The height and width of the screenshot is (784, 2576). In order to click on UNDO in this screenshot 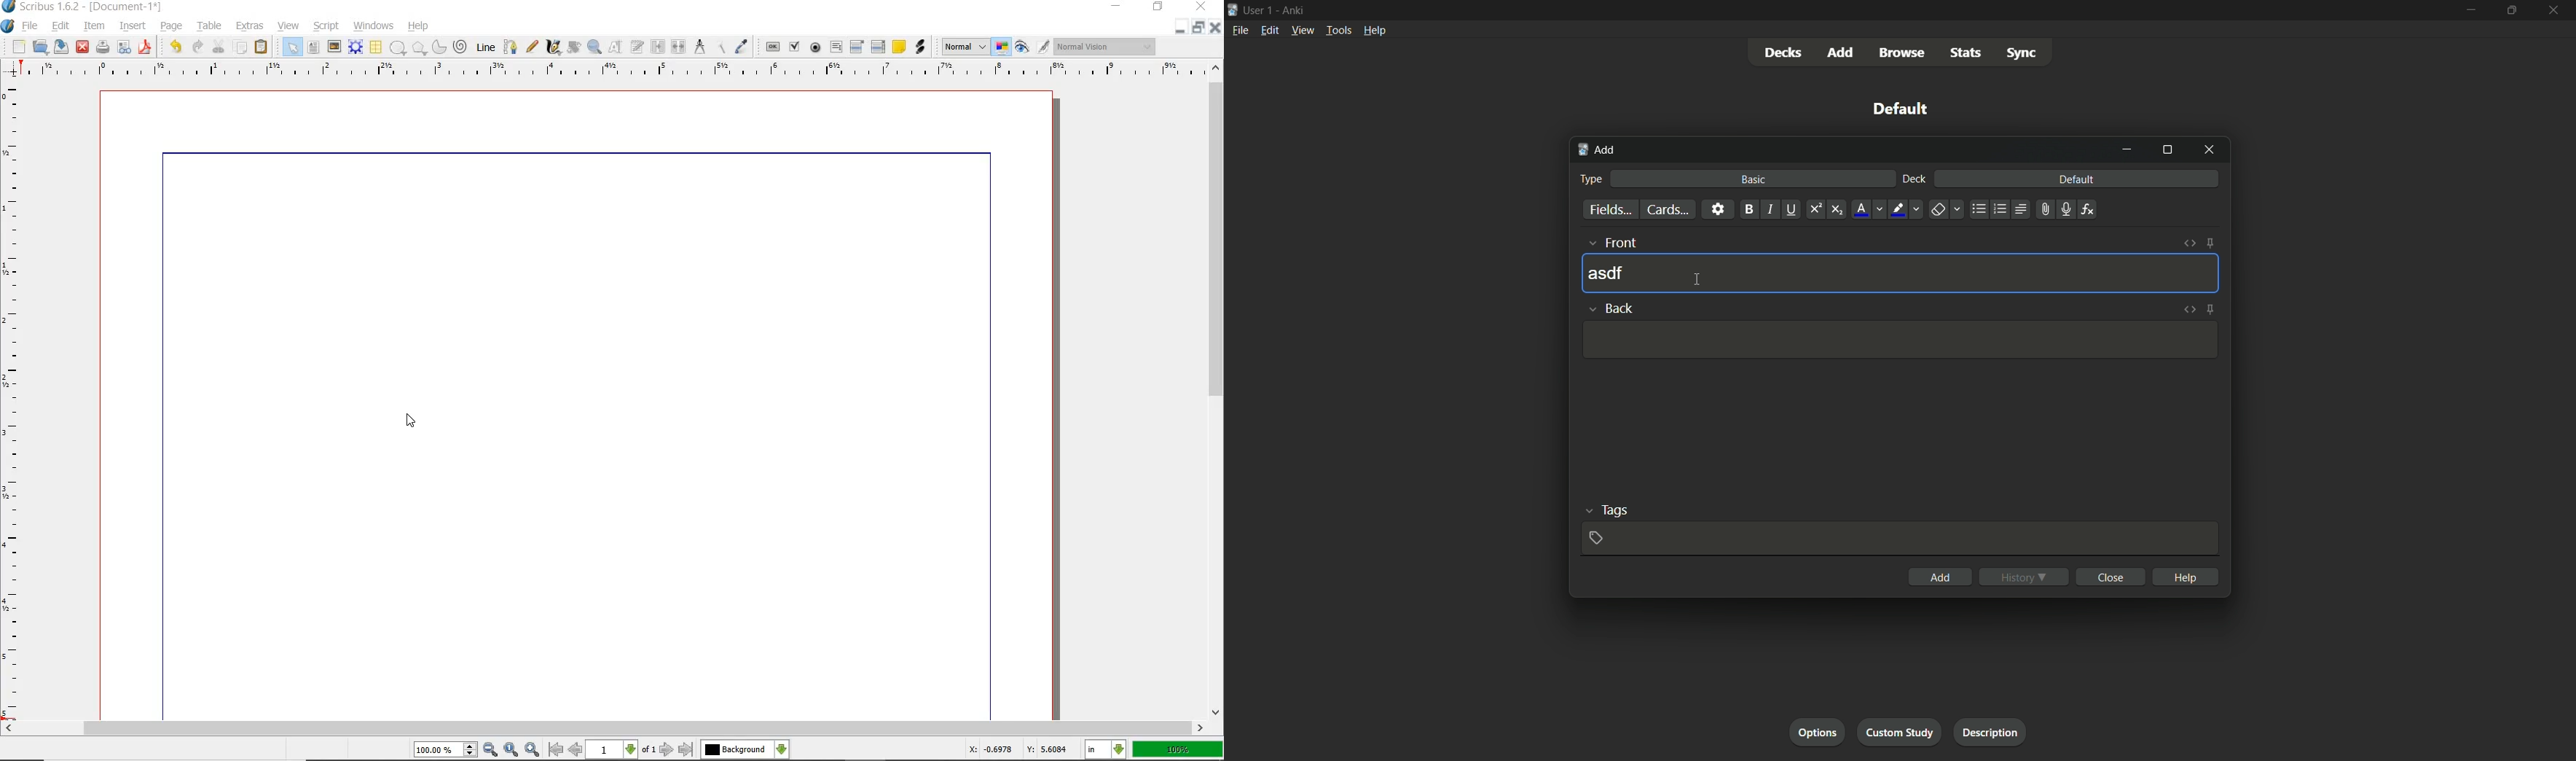, I will do `click(176, 47)`.